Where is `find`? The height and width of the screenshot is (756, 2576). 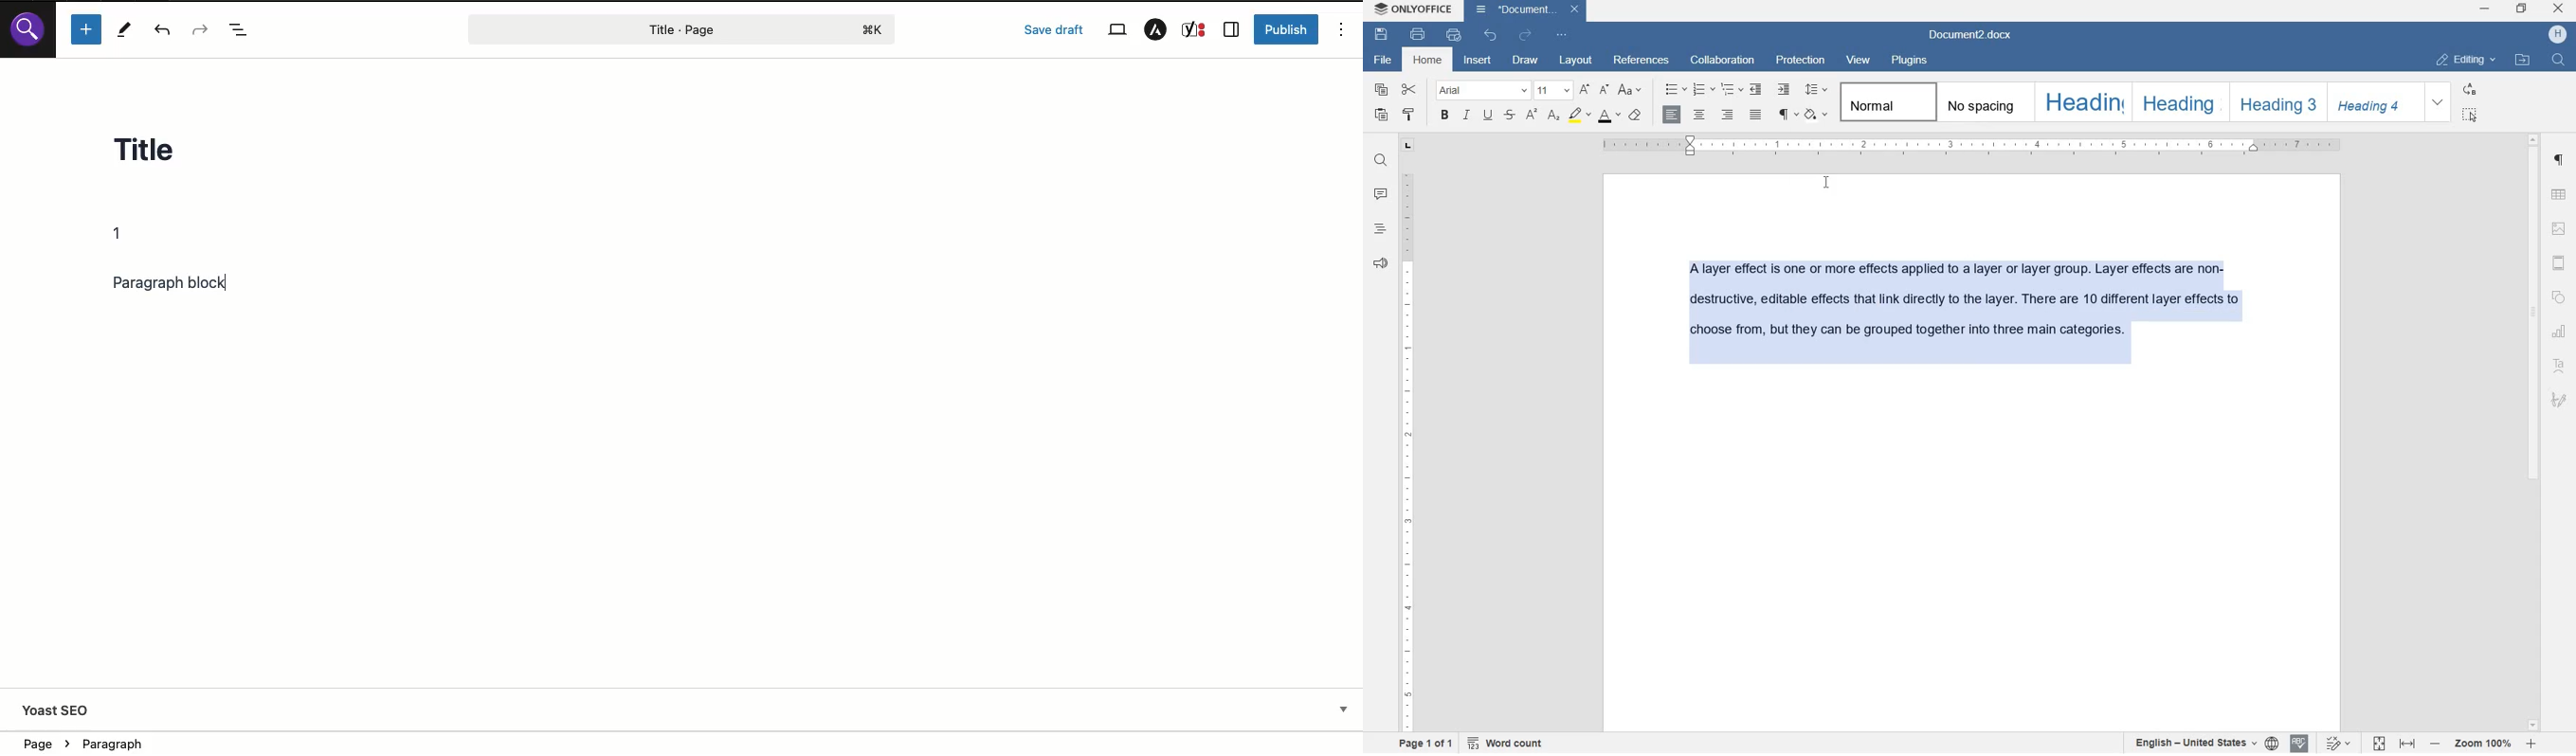 find is located at coordinates (1380, 160).